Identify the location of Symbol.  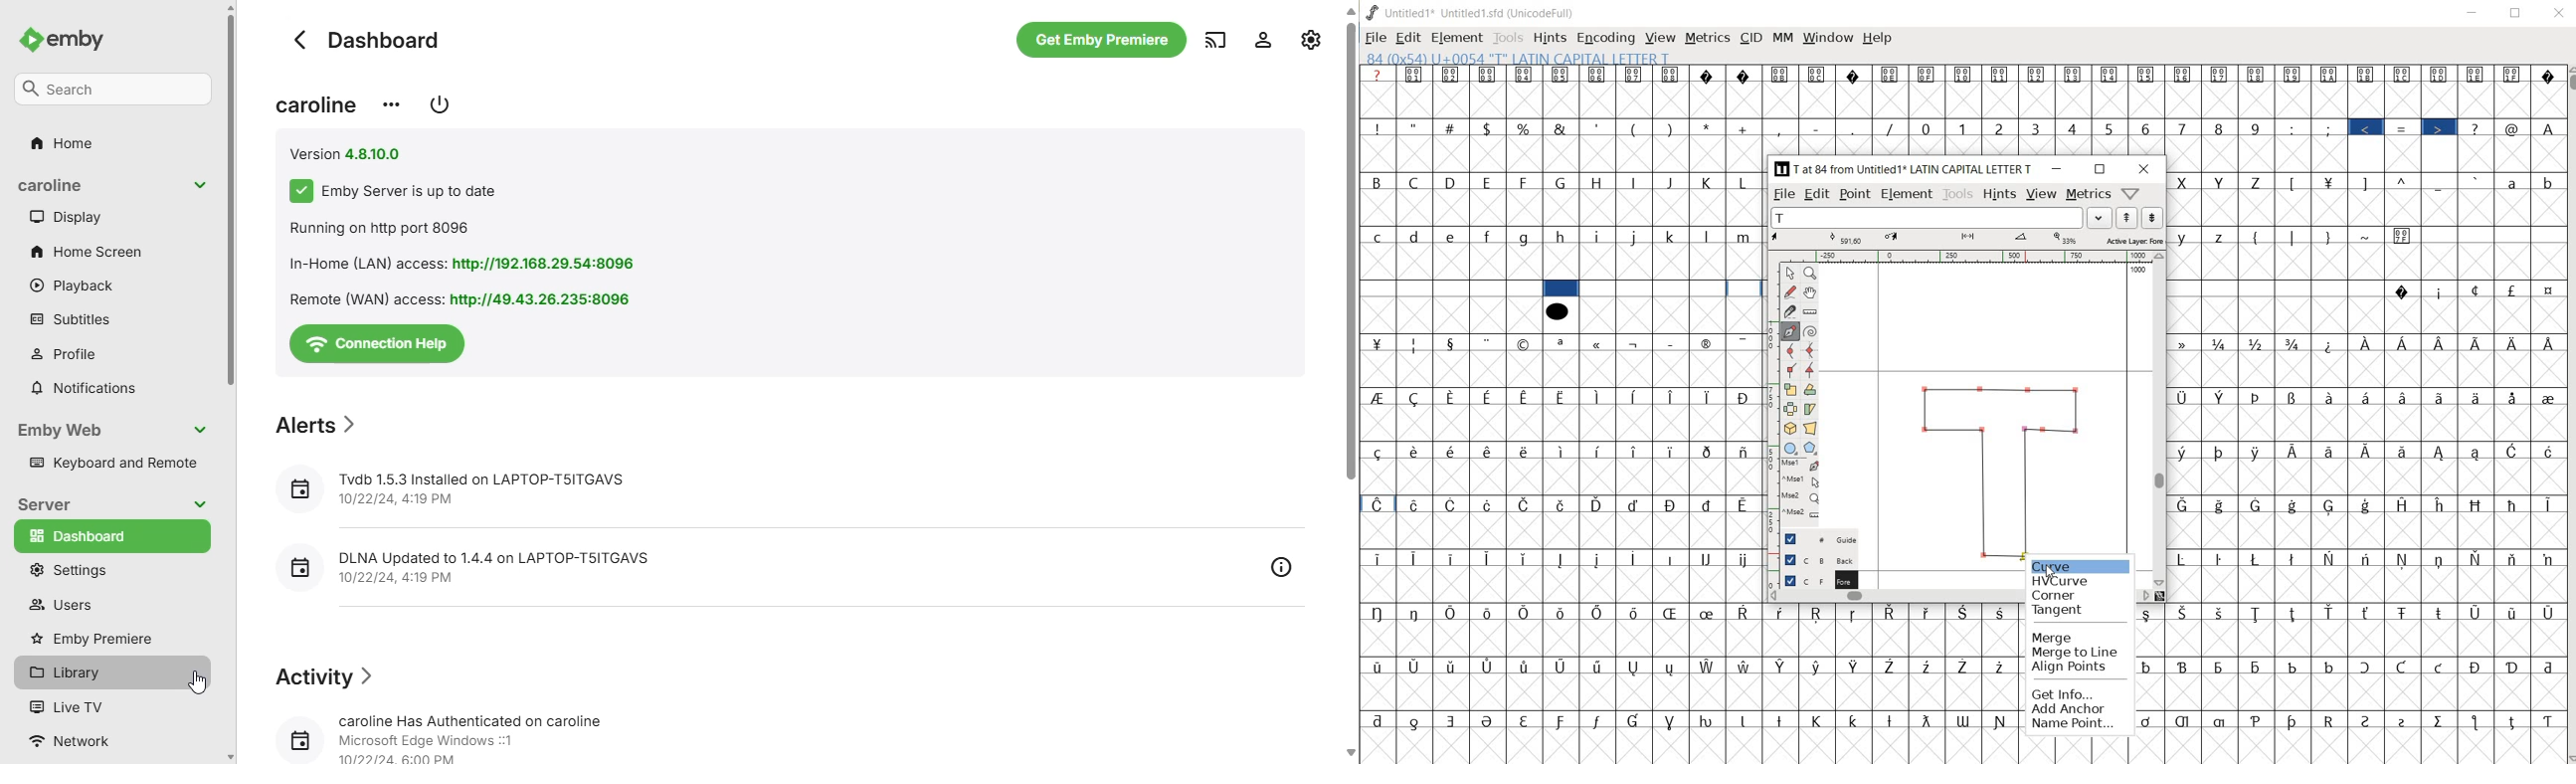
(1707, 451).